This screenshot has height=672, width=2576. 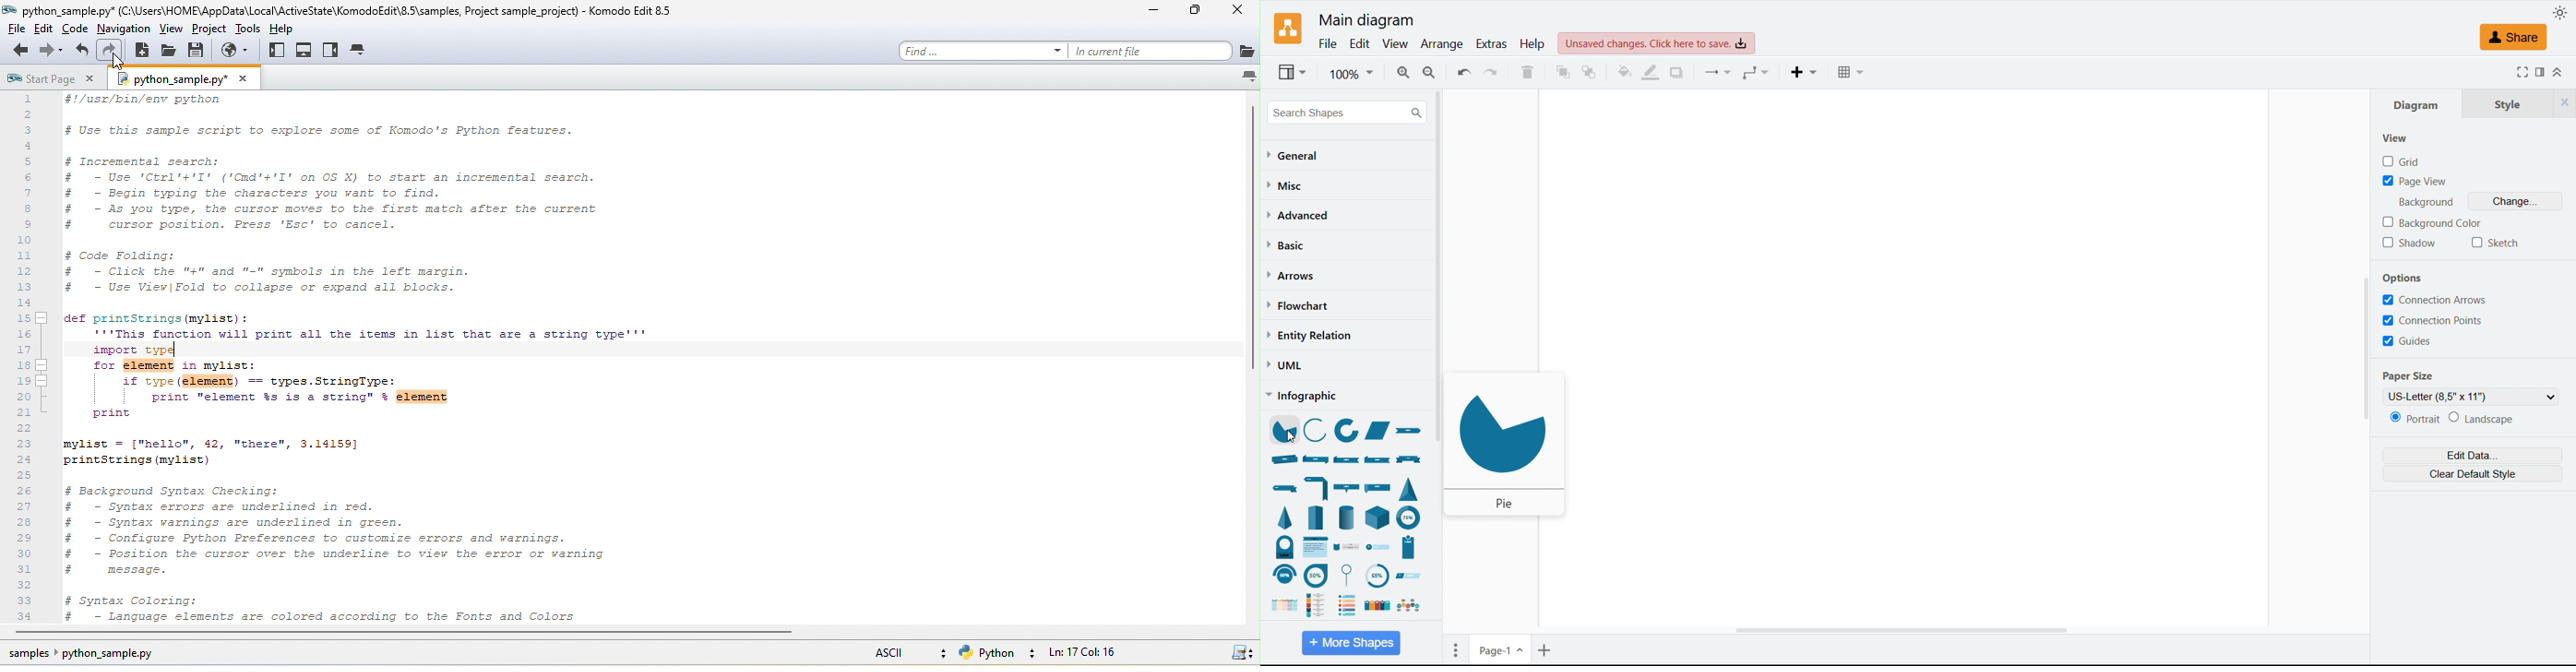 What do you see at coordinates (1347, 545) in the screenshot?
I see `roadmap vertical` at bounding box center [1347, 545].